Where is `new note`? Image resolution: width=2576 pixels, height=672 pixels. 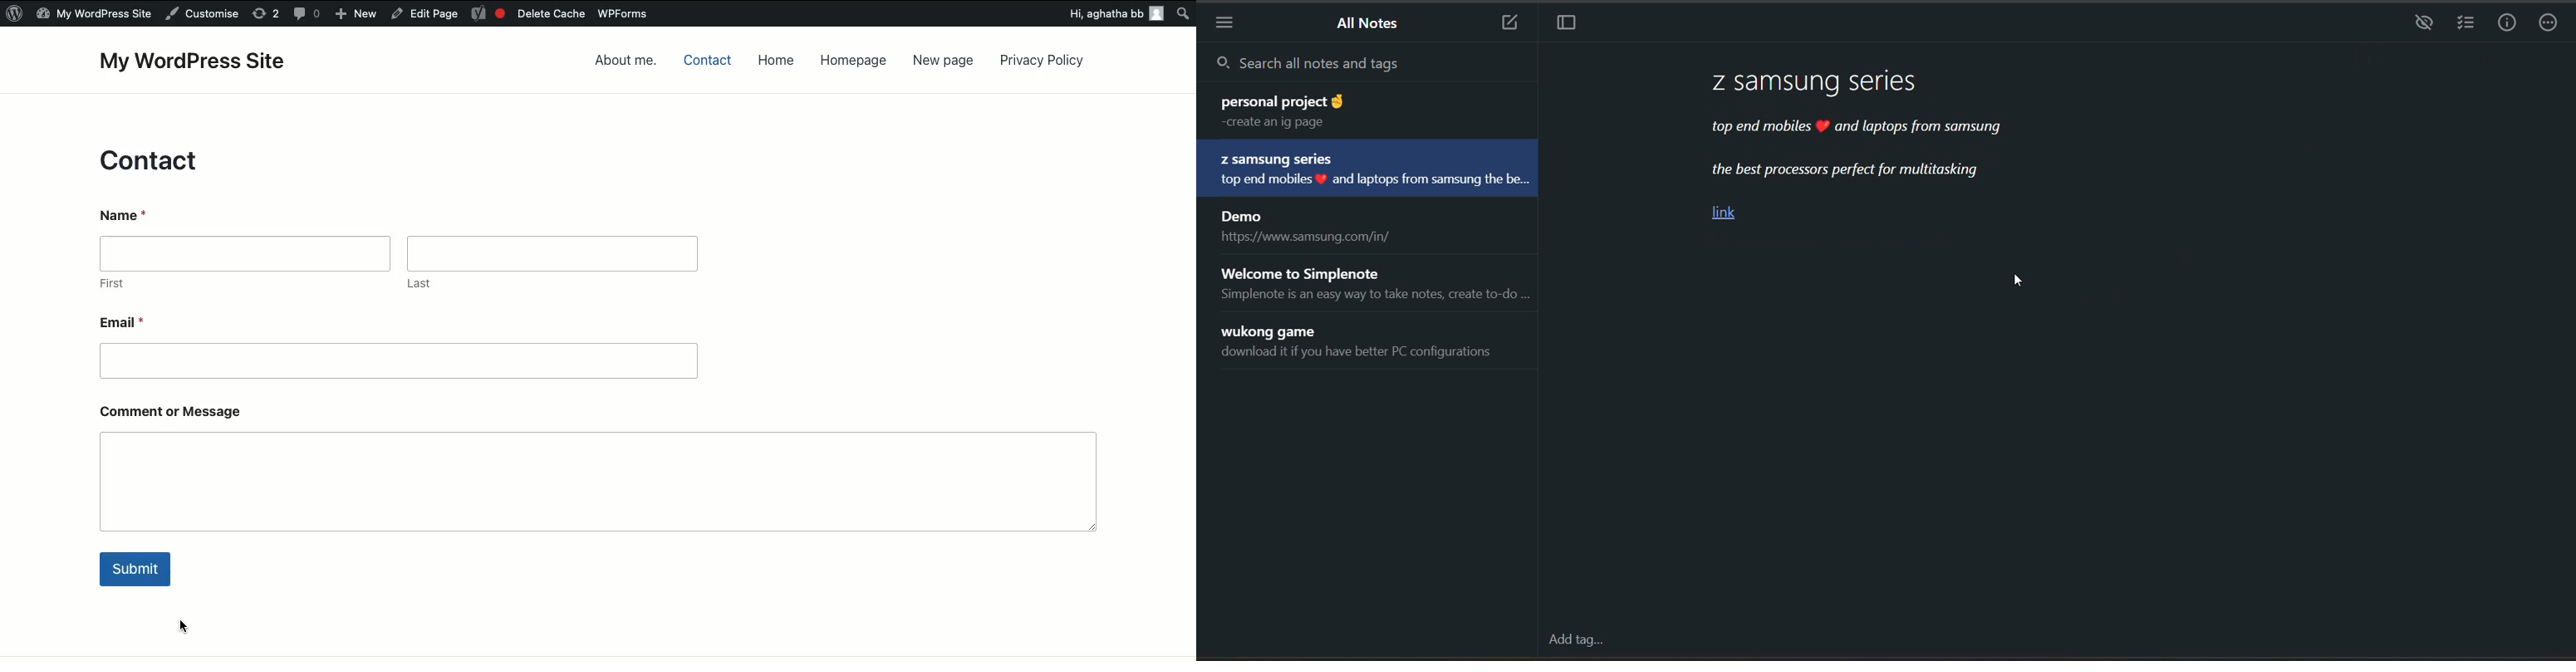
new note is located at coordinates (1509, 23).